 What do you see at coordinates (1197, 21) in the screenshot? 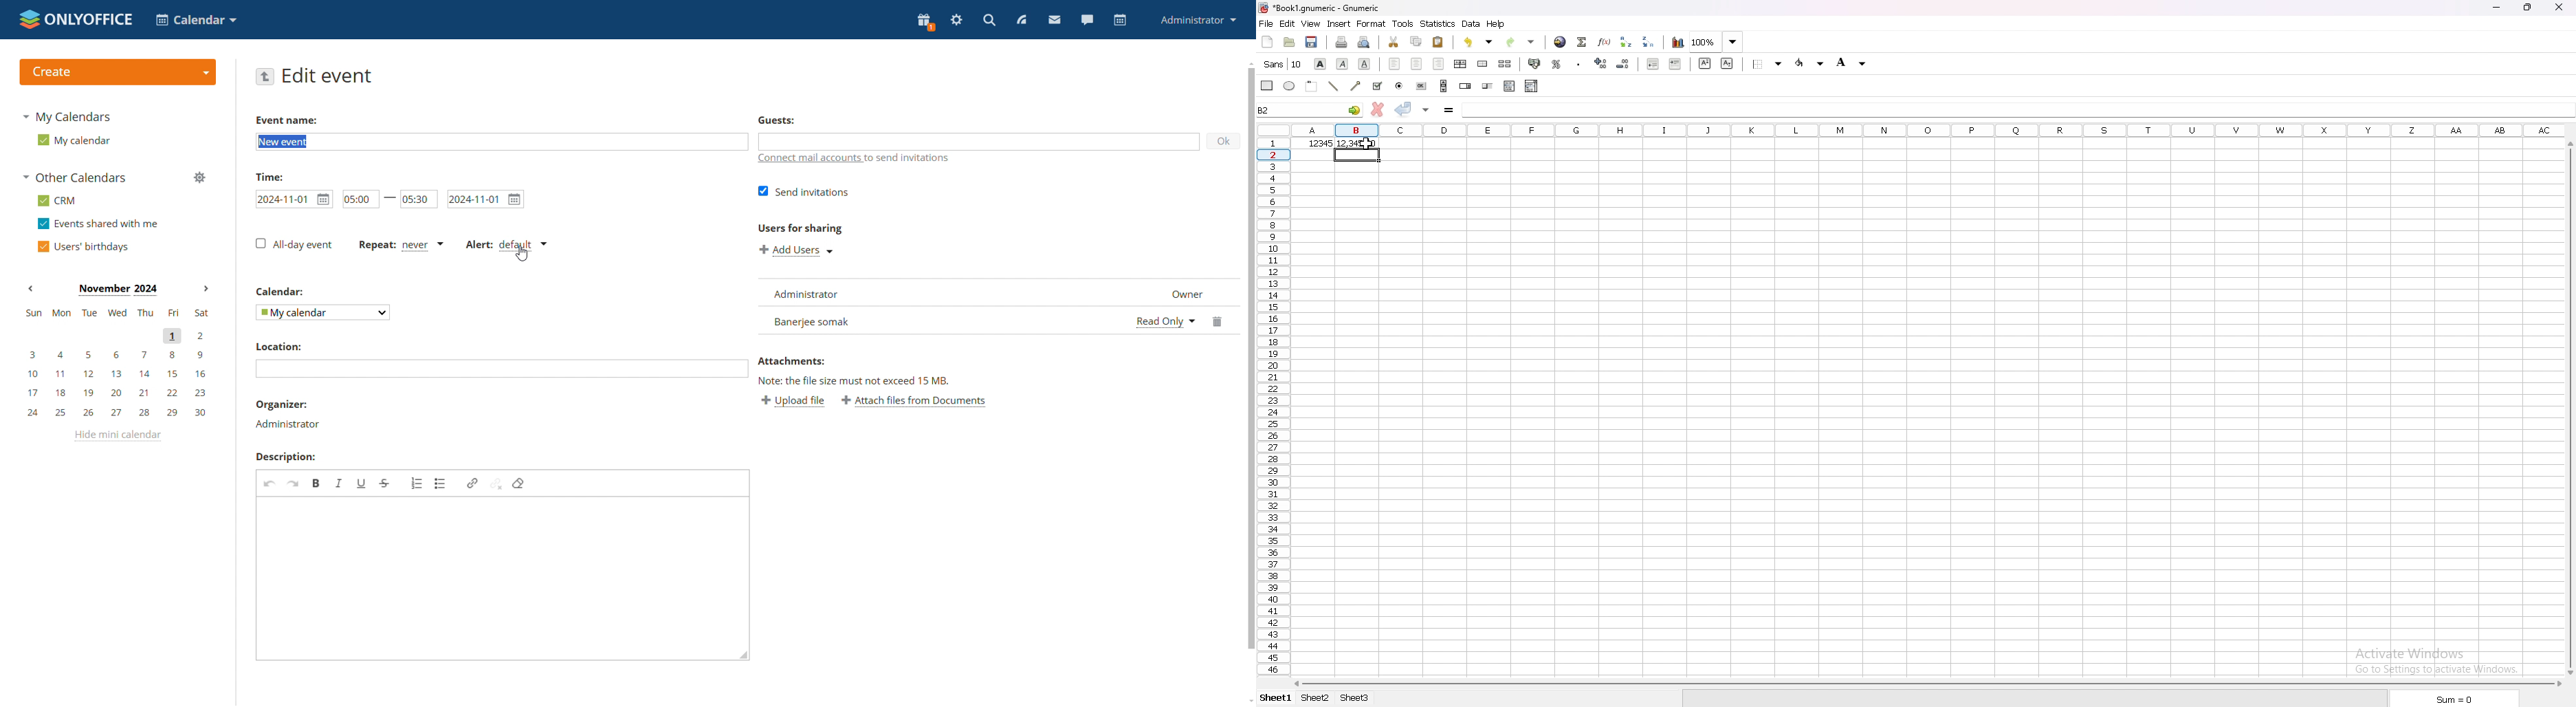
I see `administrator` at bounding box center [1197, 21].